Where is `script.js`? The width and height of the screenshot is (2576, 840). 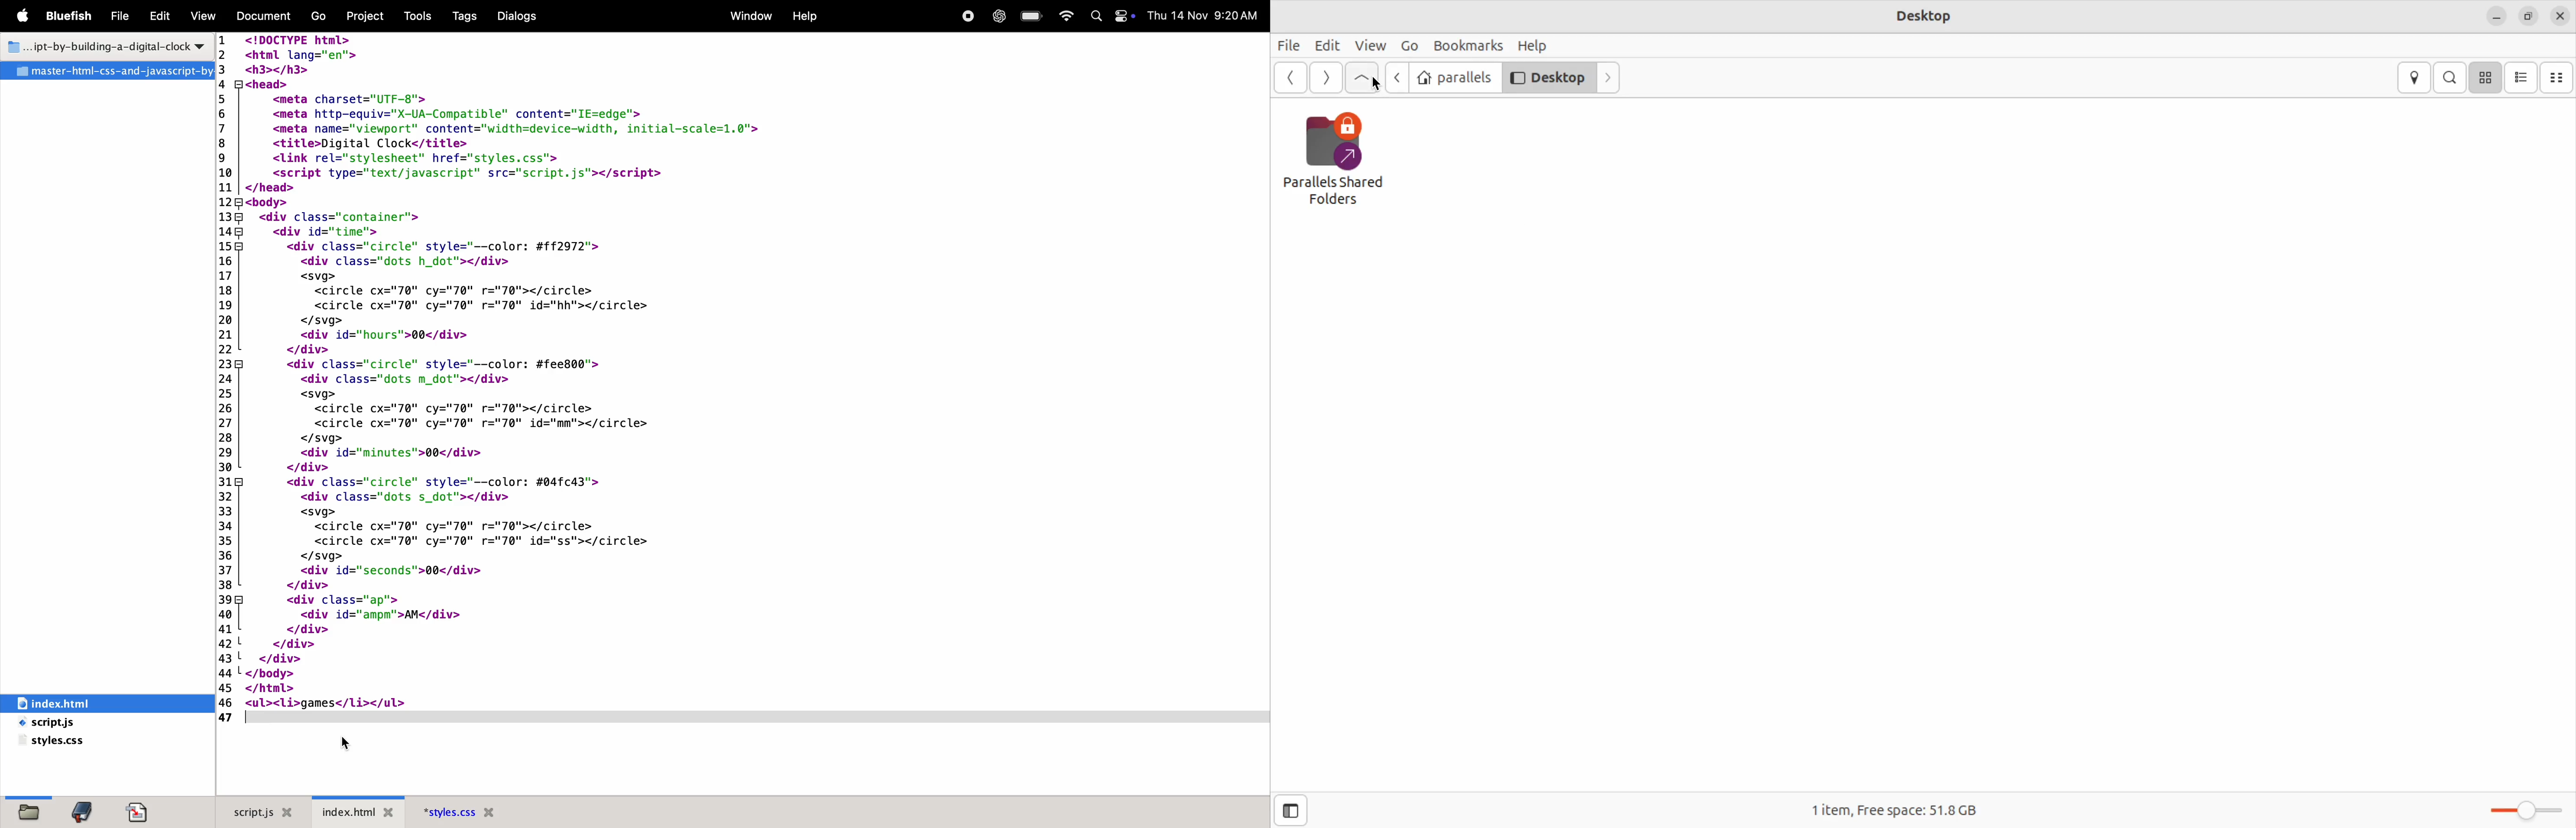 script.js is located at coordinates (260, 811).